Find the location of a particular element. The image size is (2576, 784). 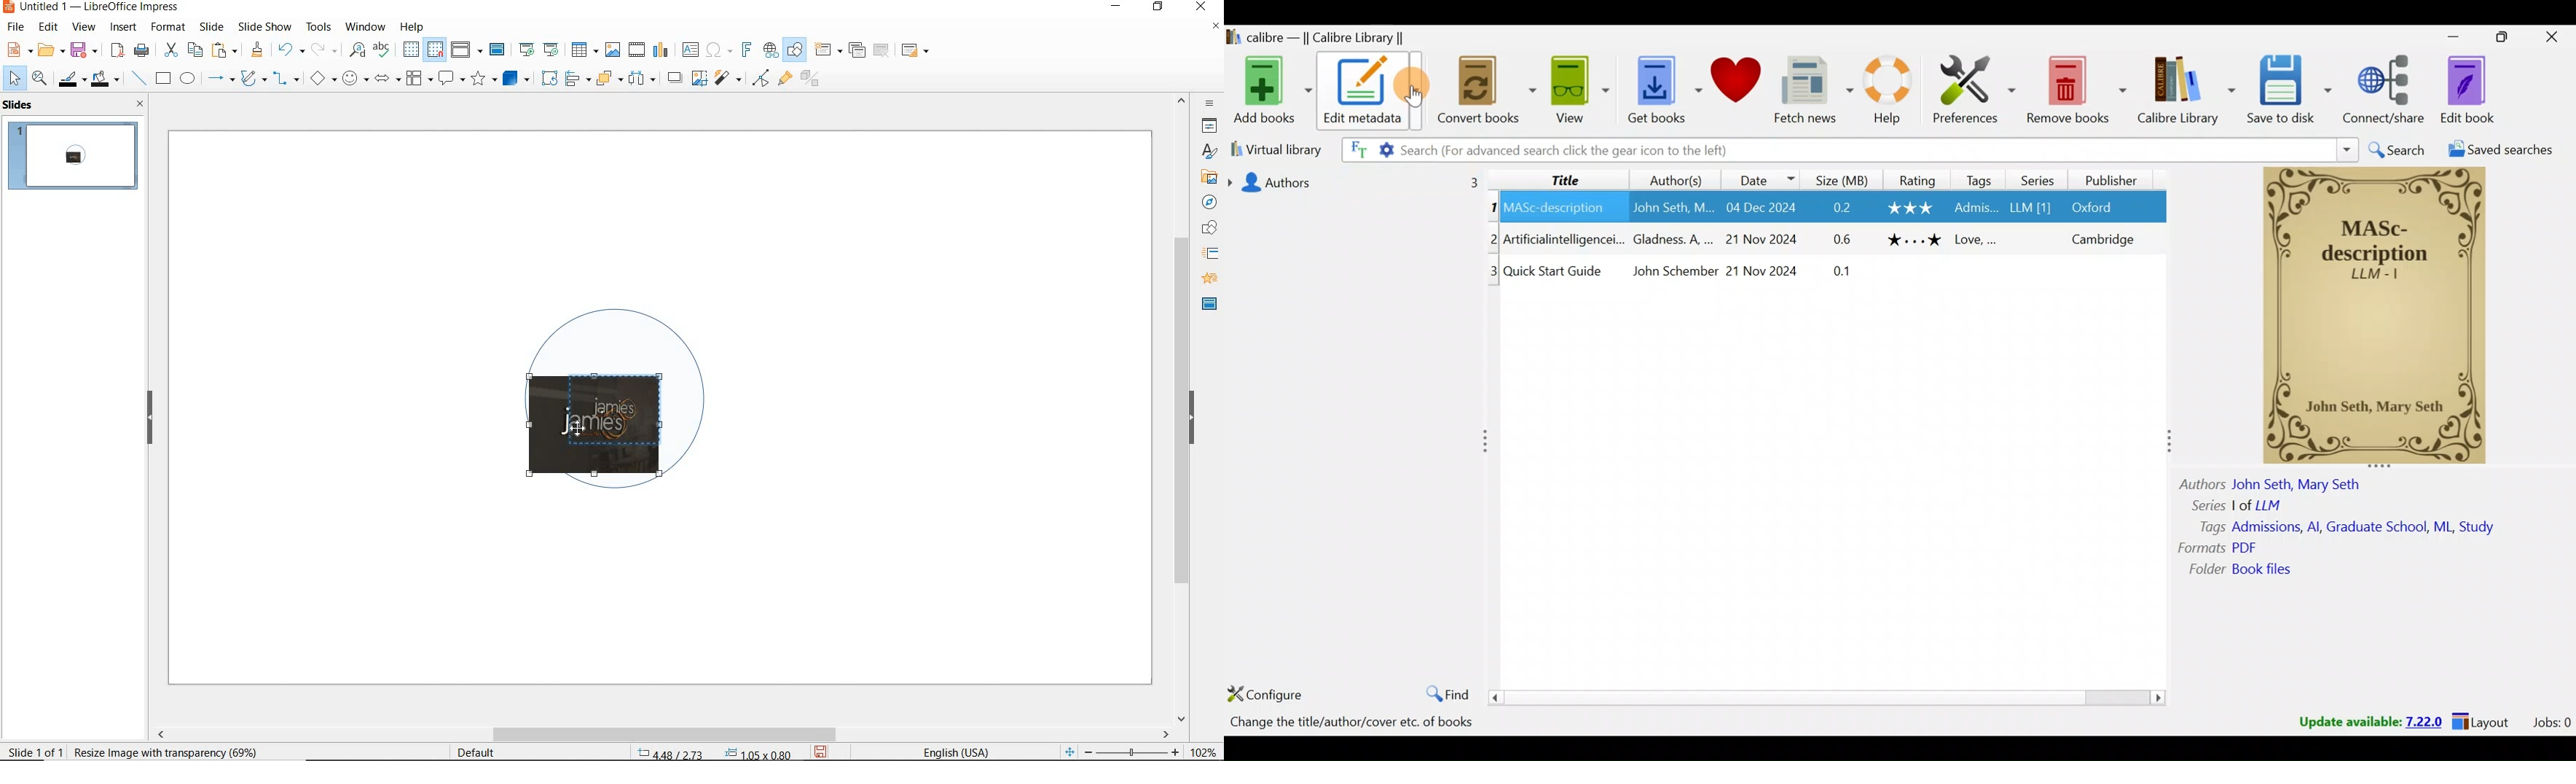

 is located at coordinates (1769, 271).